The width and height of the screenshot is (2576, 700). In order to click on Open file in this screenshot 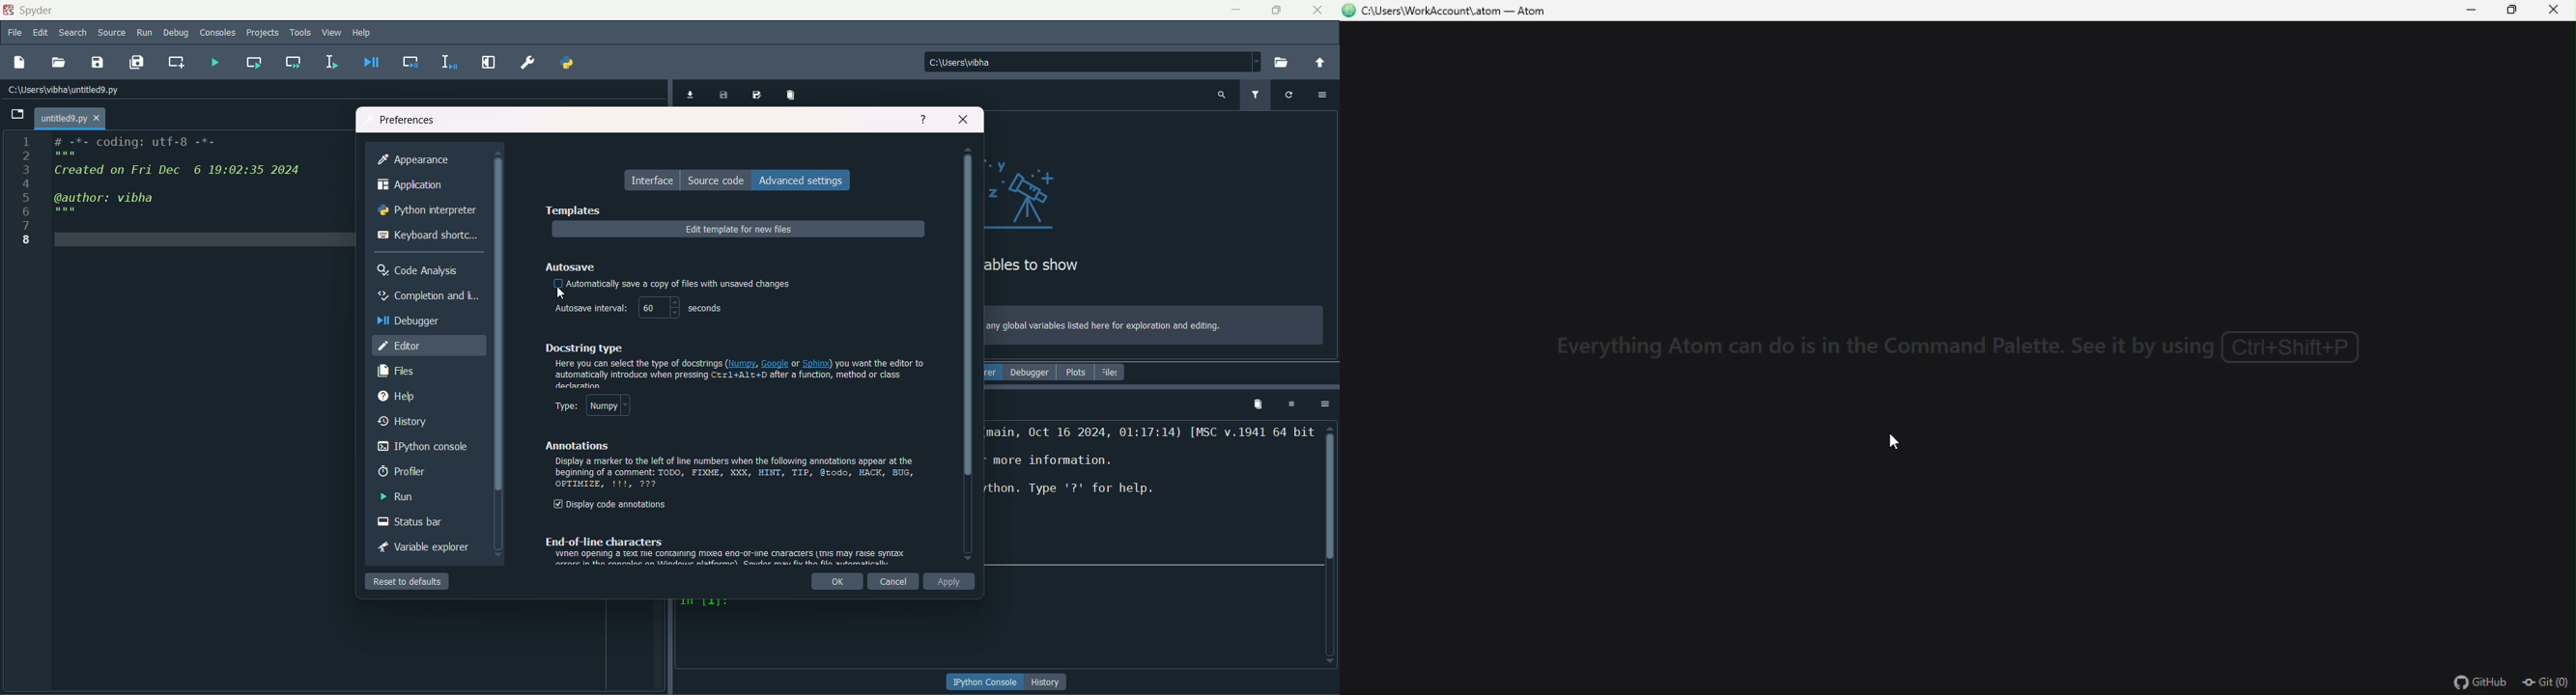, I will do `click(17, 114)`.